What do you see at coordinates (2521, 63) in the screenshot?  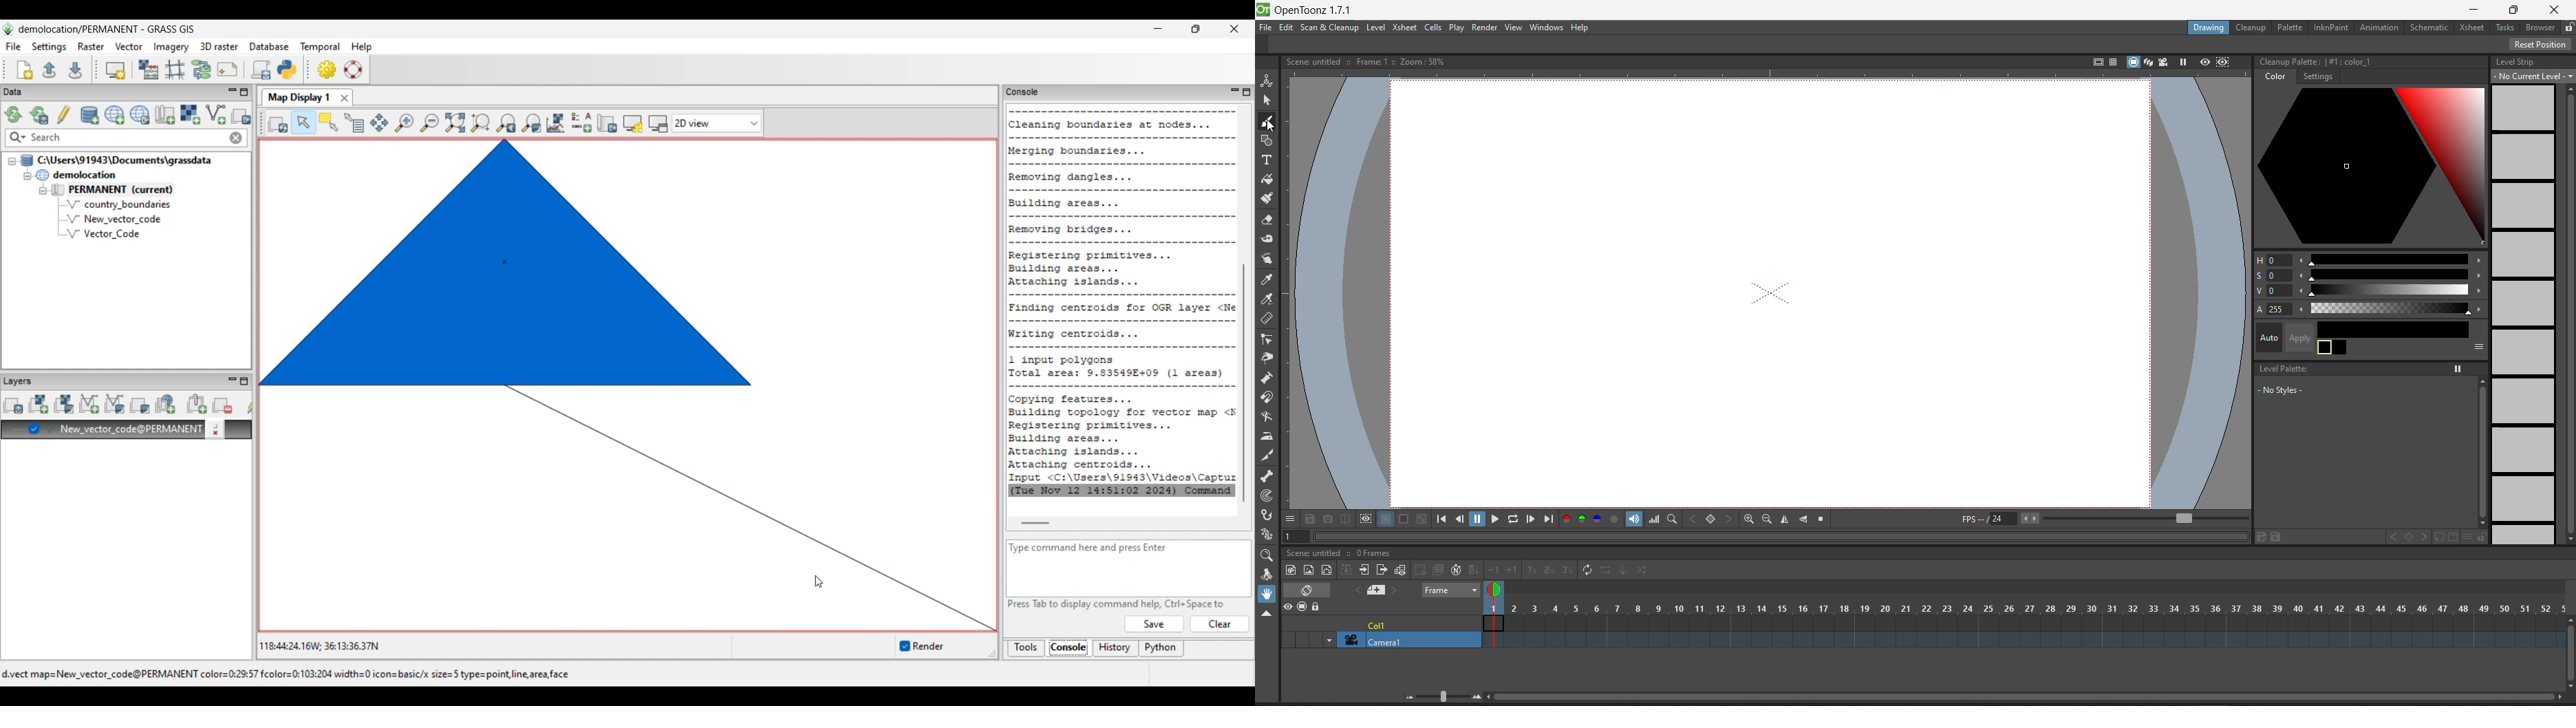 I see `level strip` at bounding box center [2521, 63].